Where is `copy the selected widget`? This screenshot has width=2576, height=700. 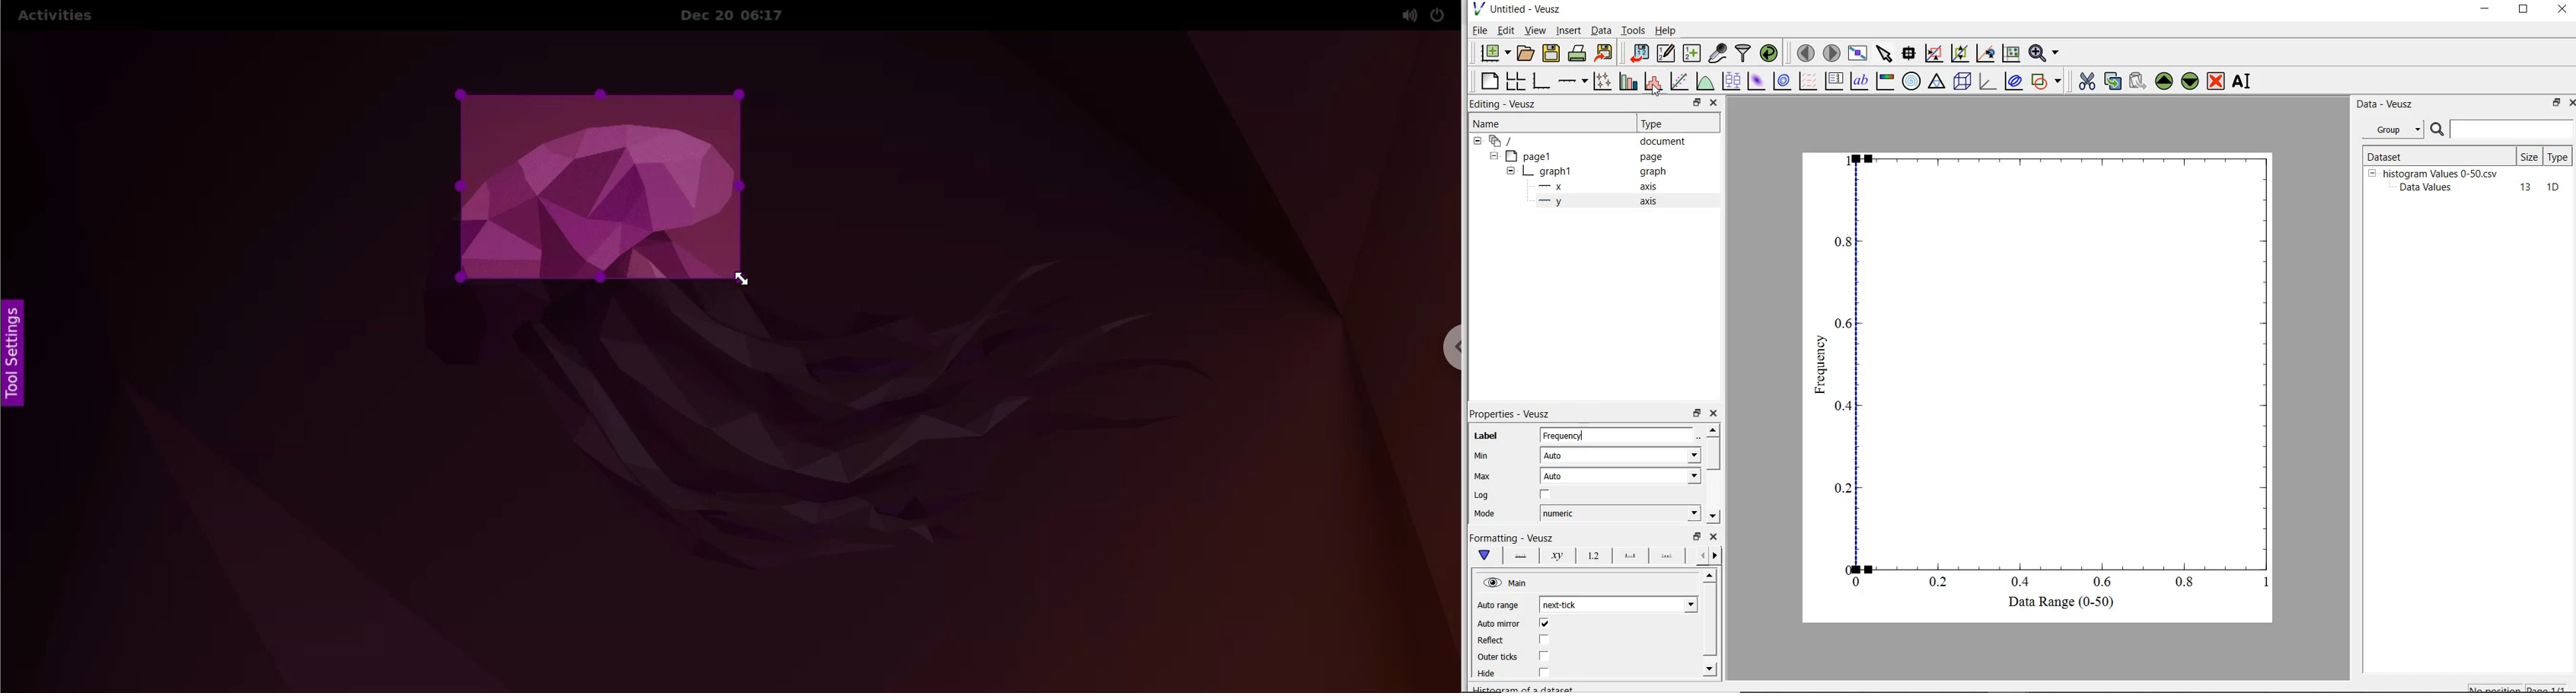 copy the selected widget is located at coordinates (2112, 83).